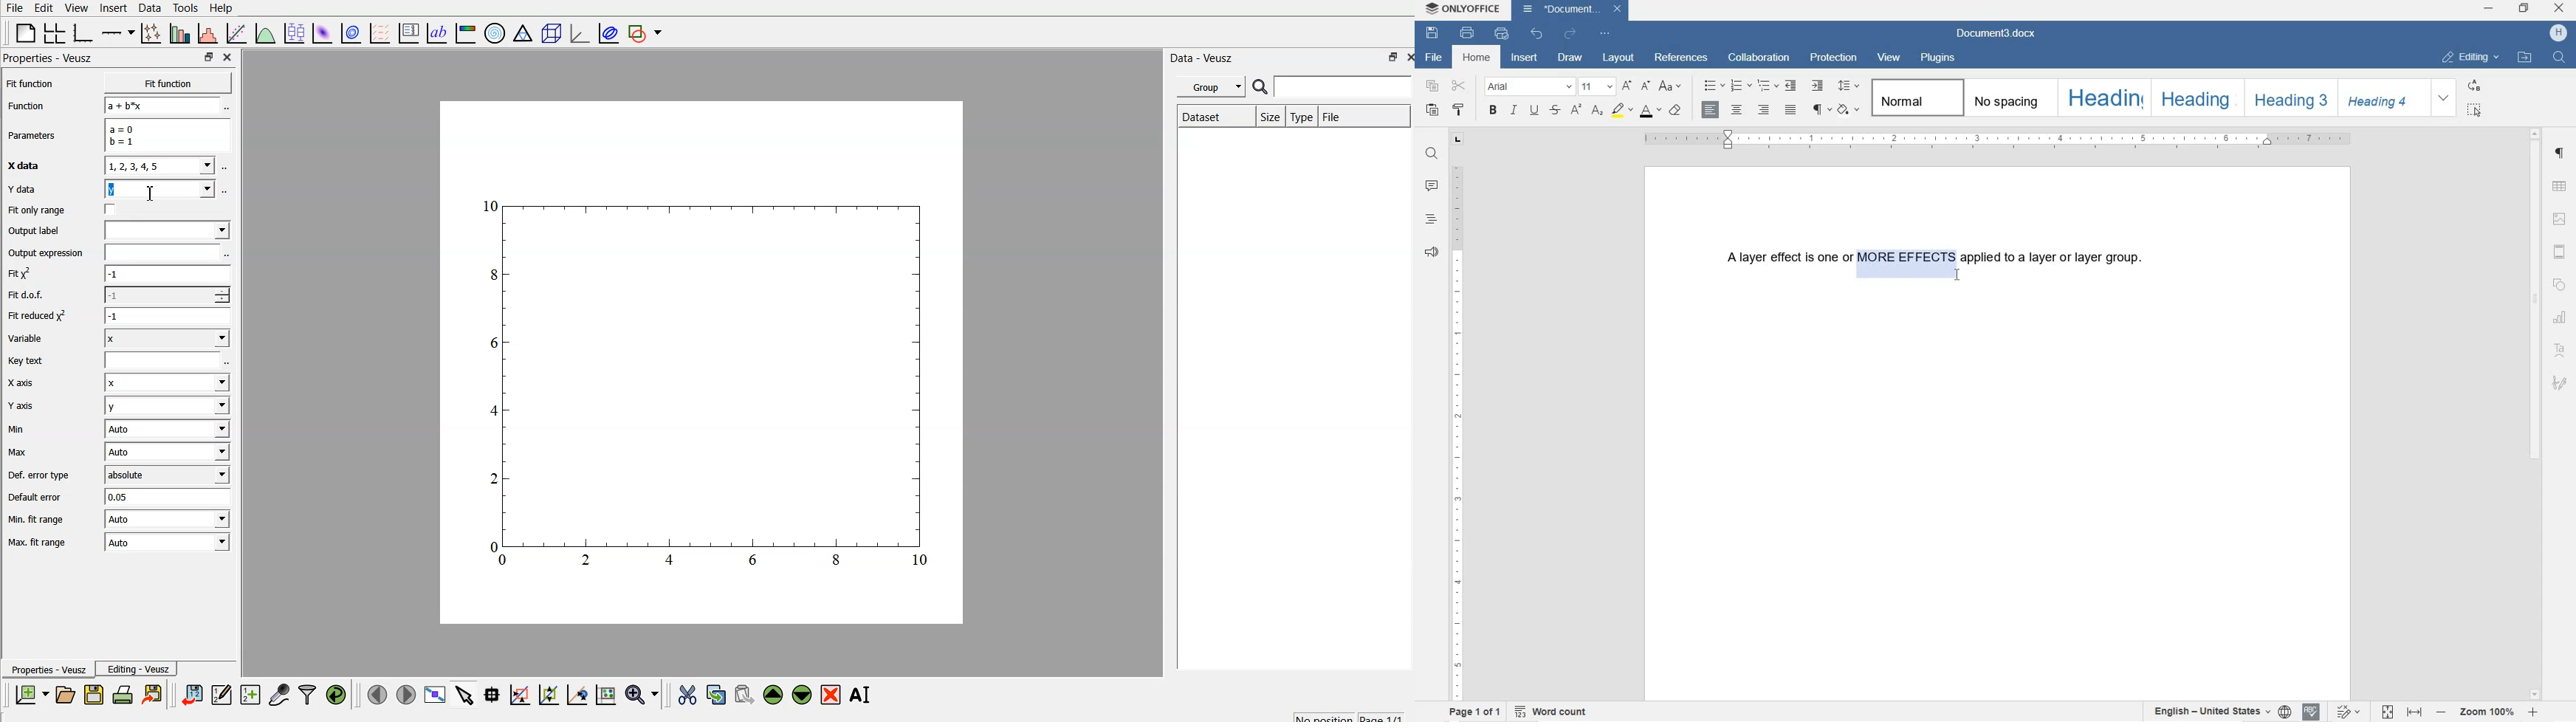  Describe the element at coordinates (1791, 86) in the screenshot. I see `DECREASE INDENT` at that location.